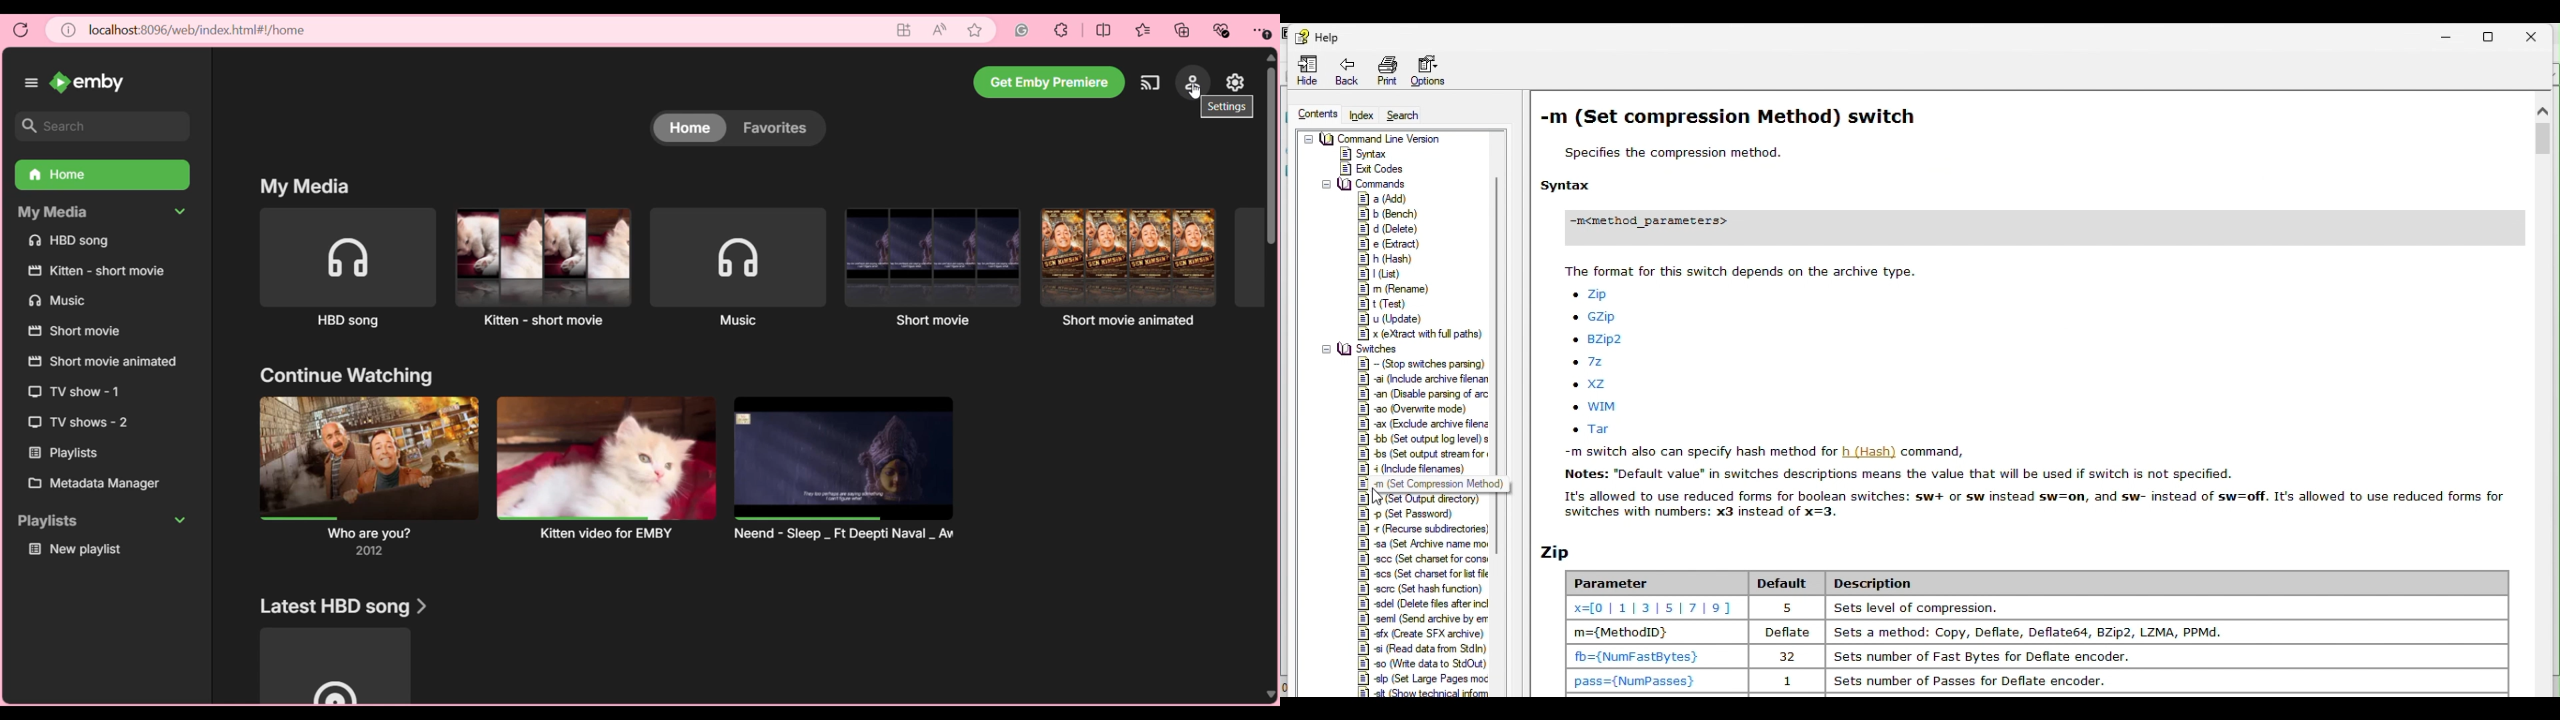  I want to click on scrollbar, so click(1497, 260).